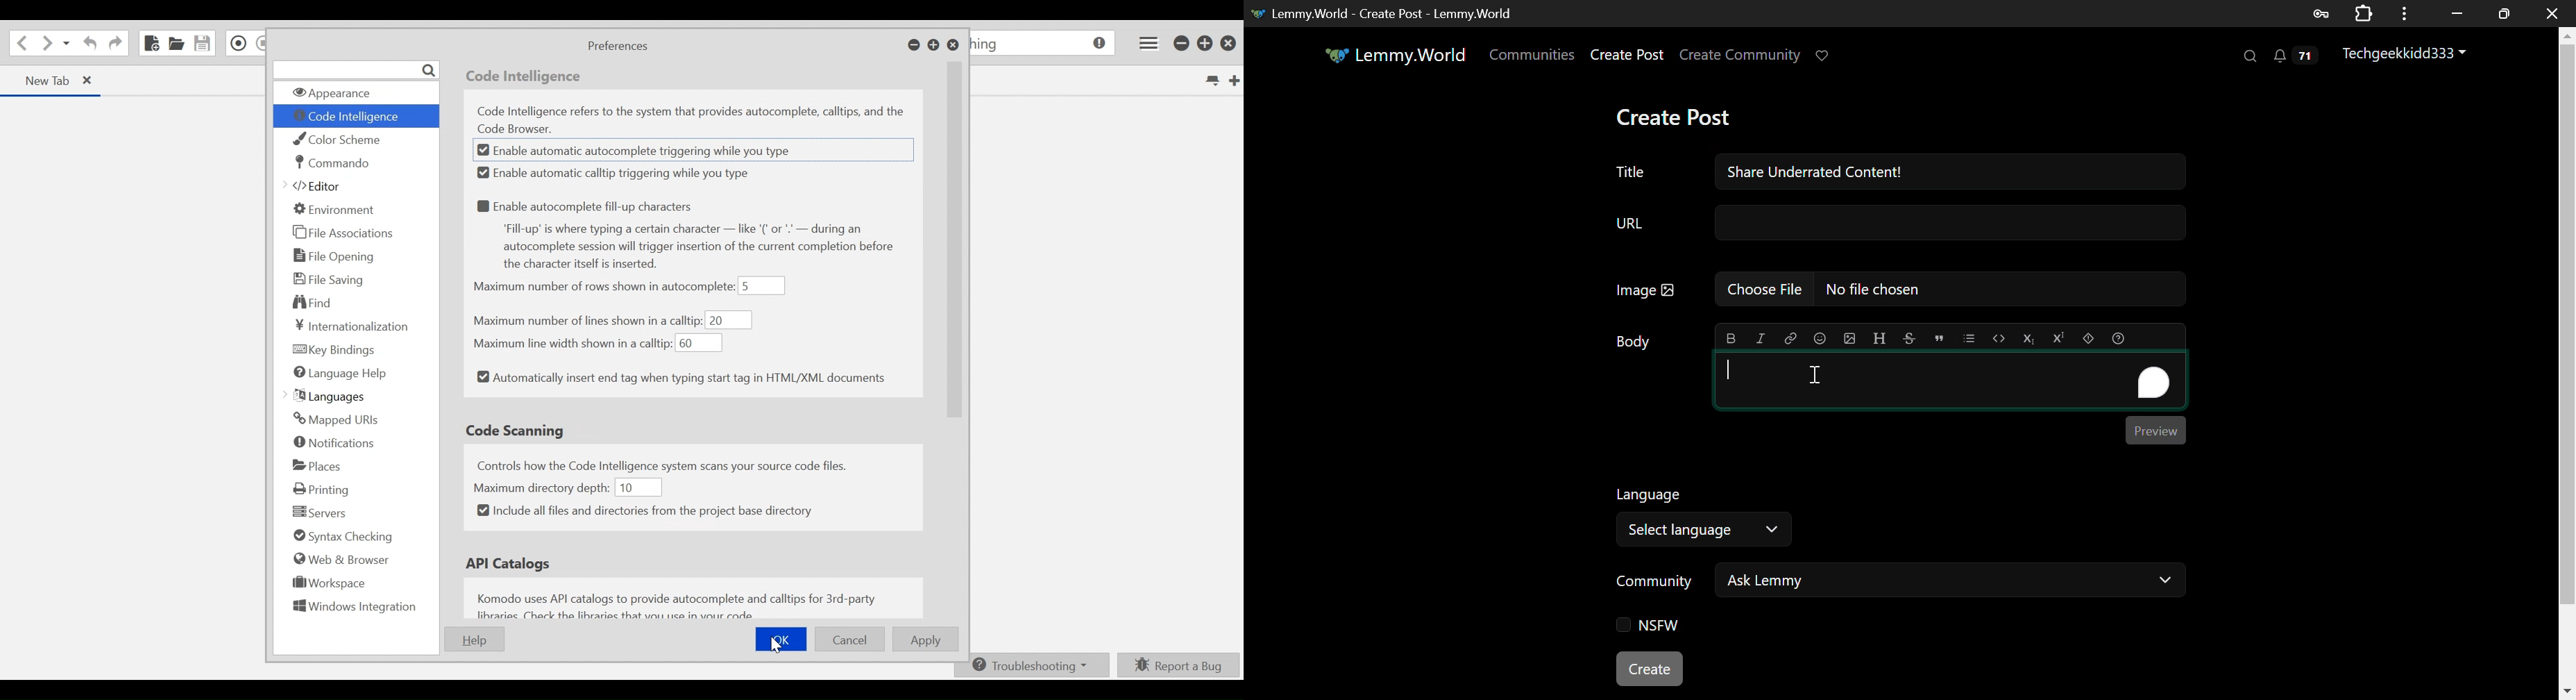 The height and width of the screenshot is (700, 2576). What do you see at coordinates (1896, 225) in the screenshot?
I see `URL Field` at bounding box center [1896, 225].